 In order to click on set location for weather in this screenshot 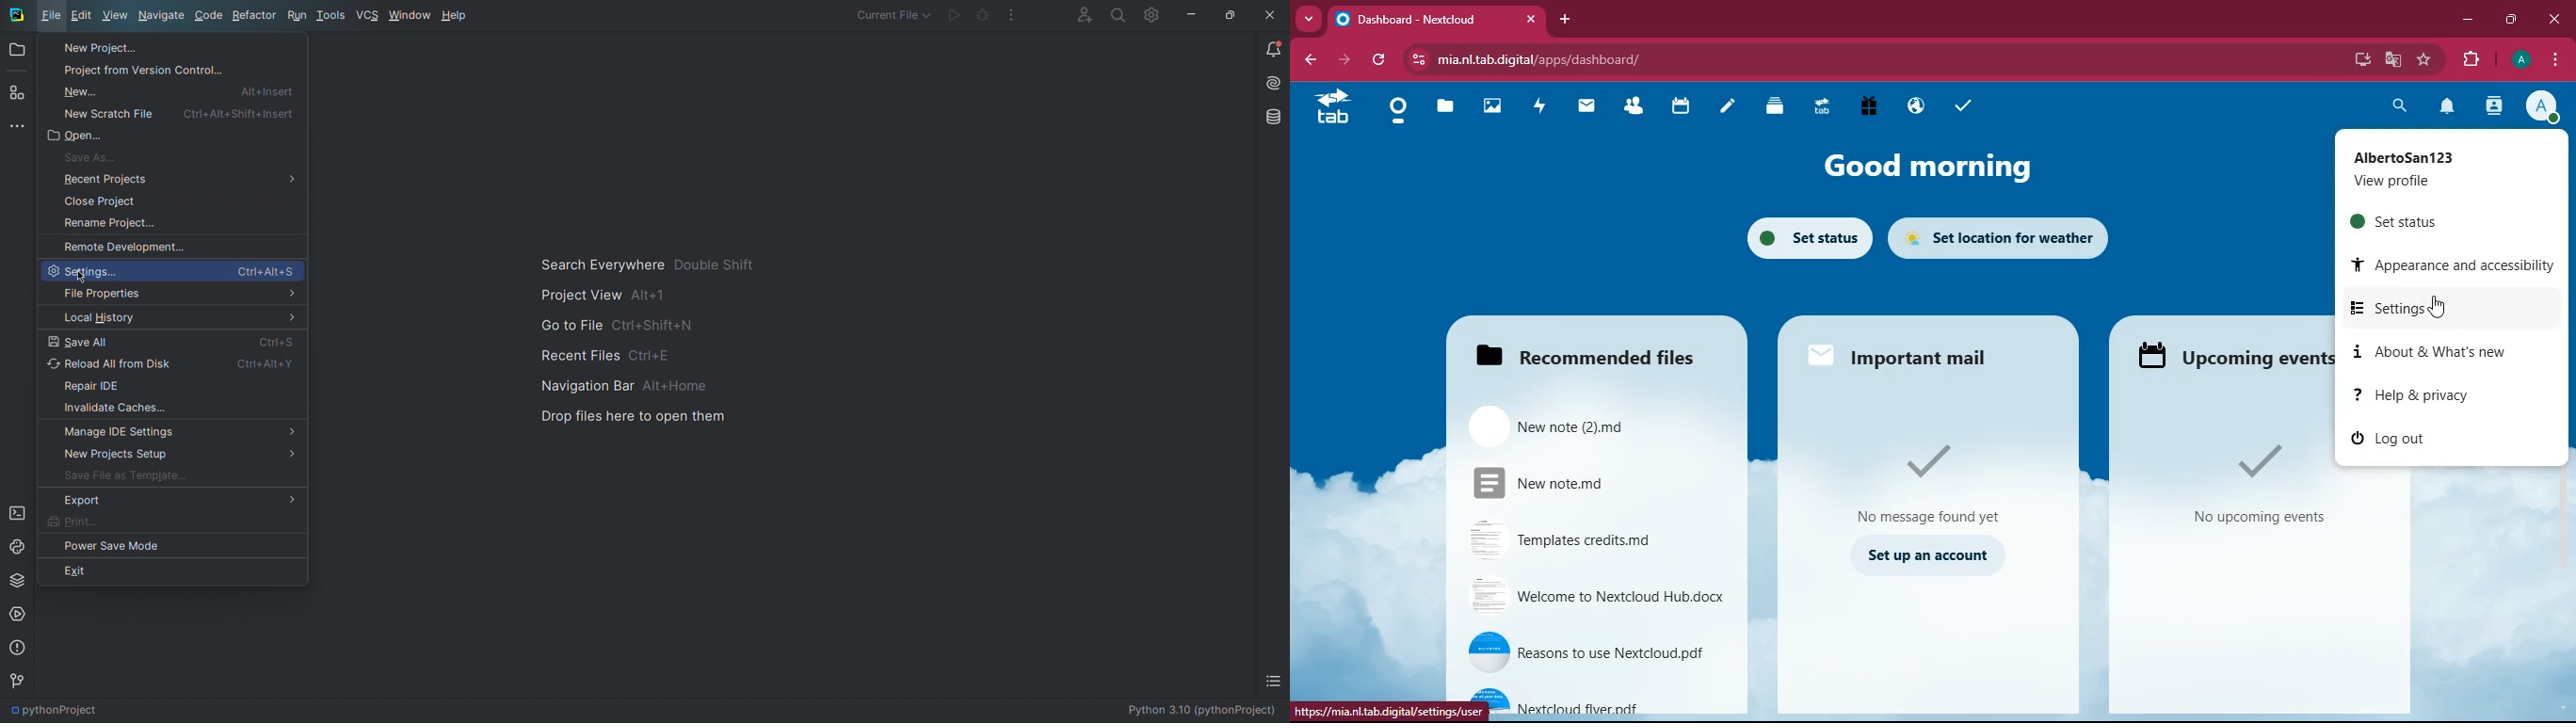, I will do `click(2002, 235)`.